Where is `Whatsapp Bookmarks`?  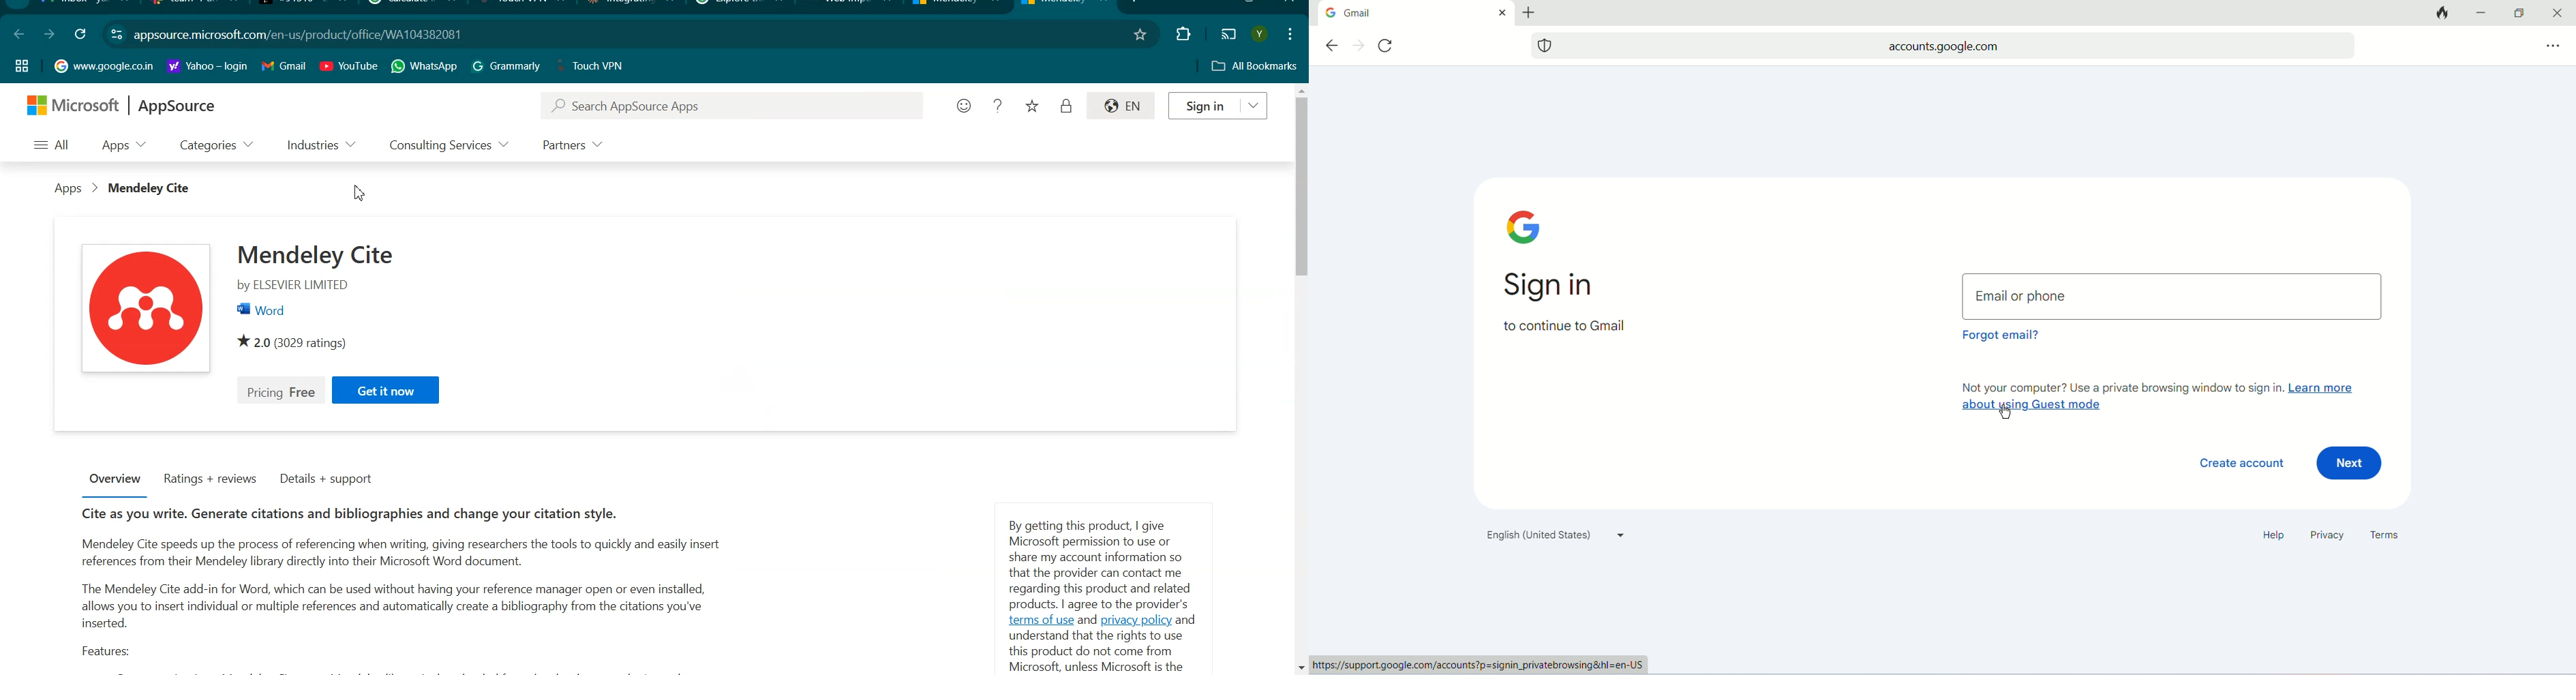 Whatsapp Bookmarks is located at coordinates (424, 65).